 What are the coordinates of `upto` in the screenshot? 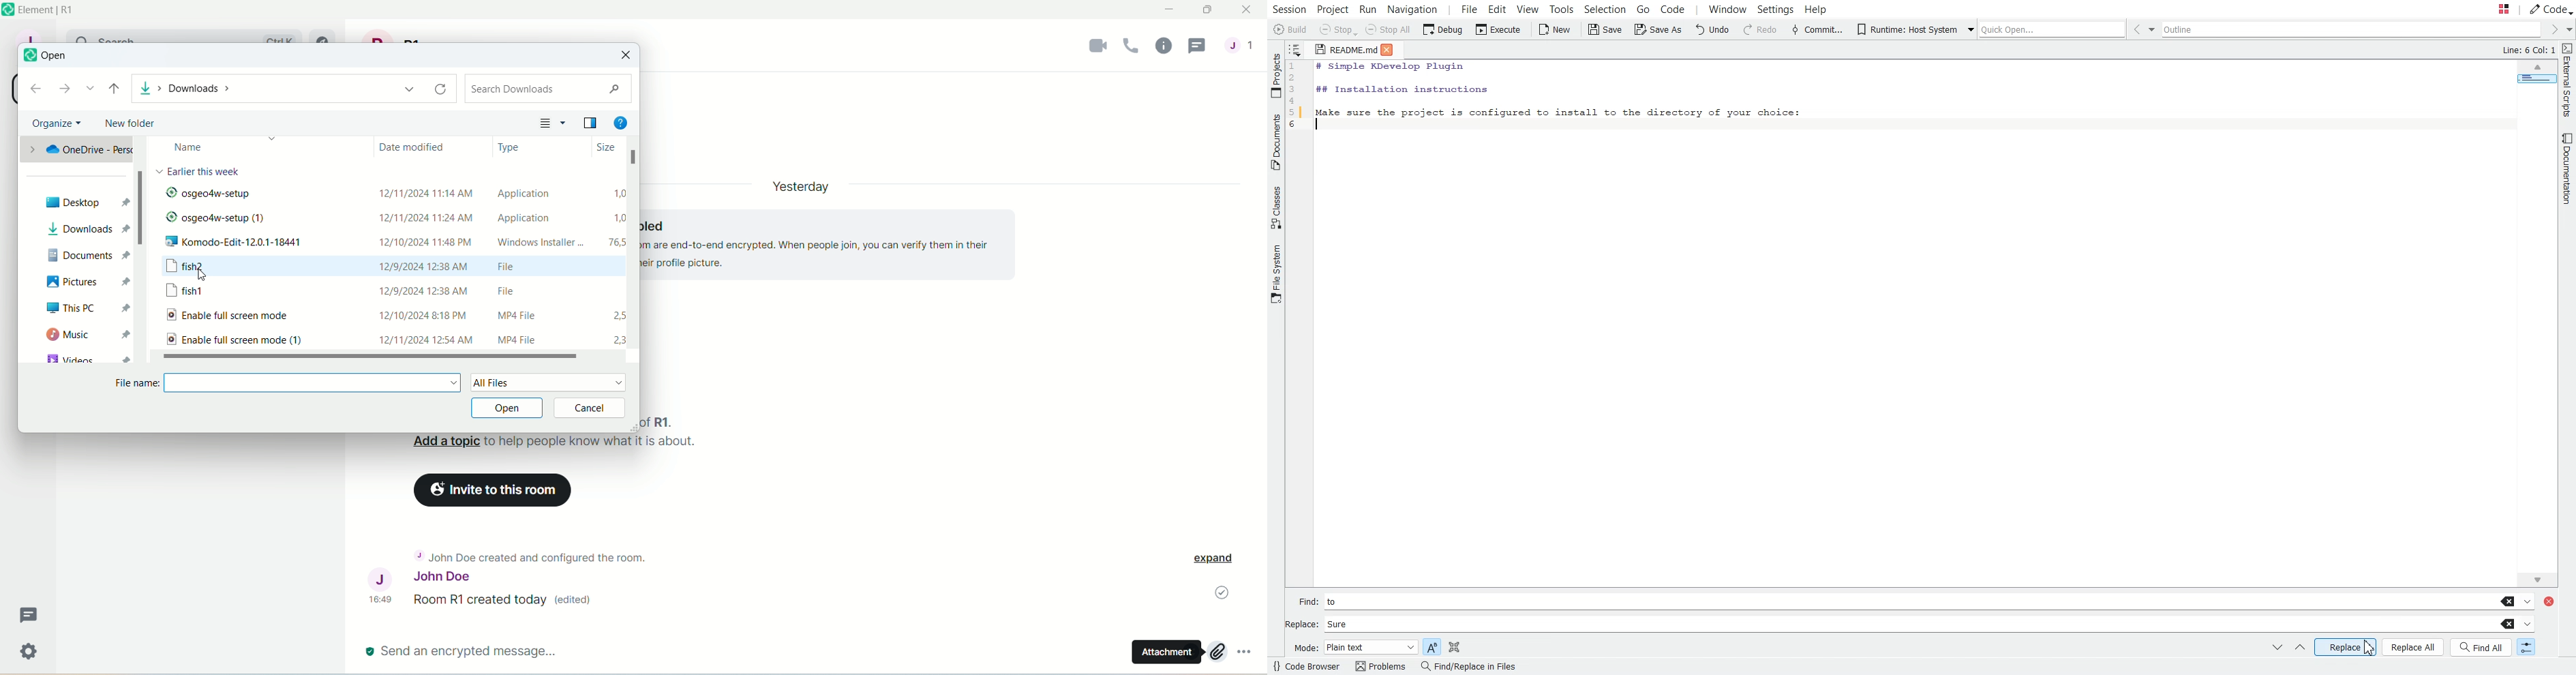 It's located at (114, 90).